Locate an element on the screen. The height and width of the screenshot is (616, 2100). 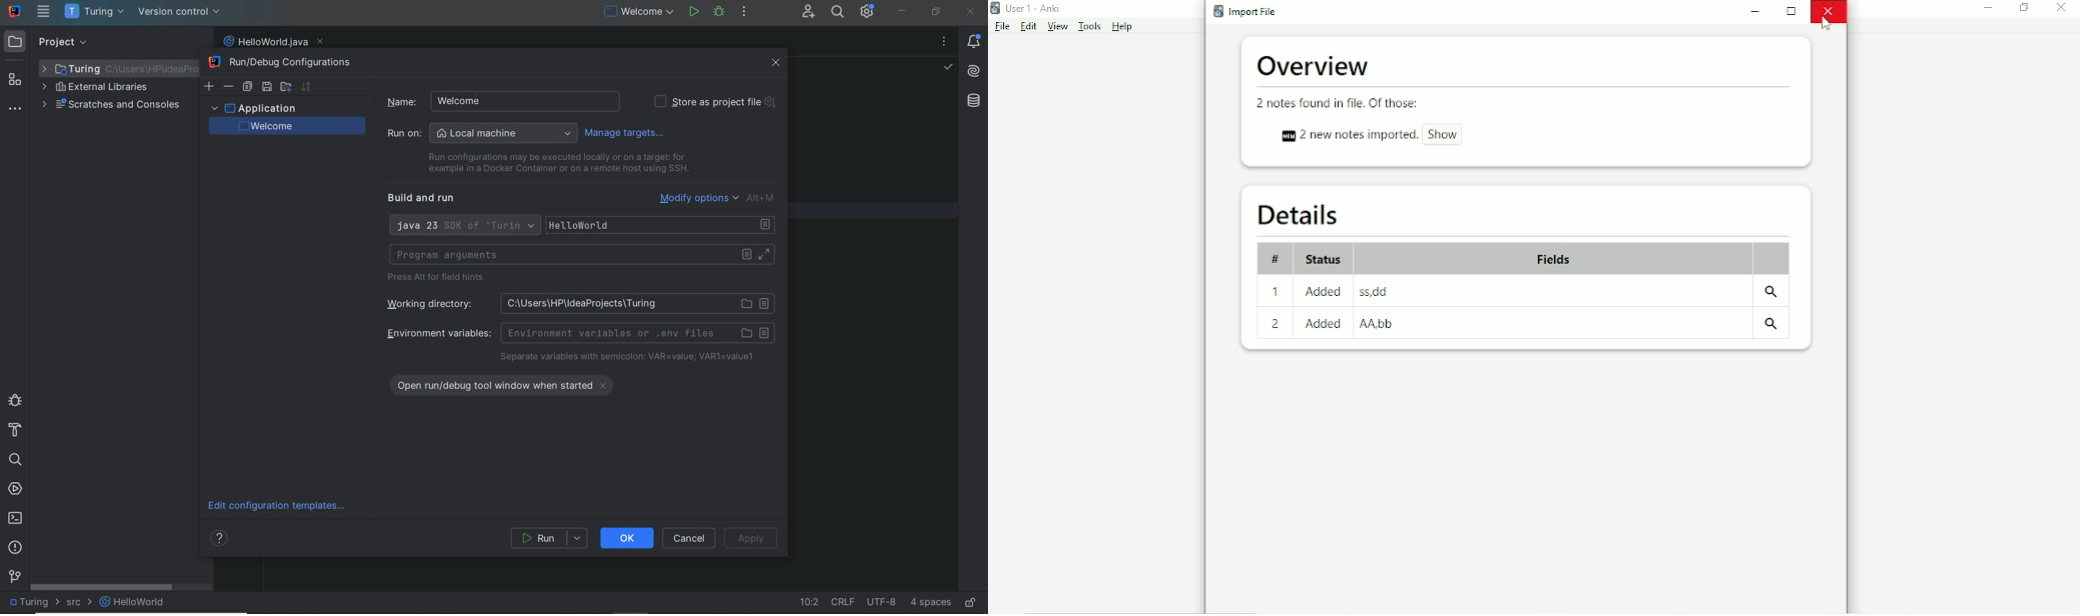
RUN/DEBUG CONFIGURATIONS is located at coordinates (285, 63).